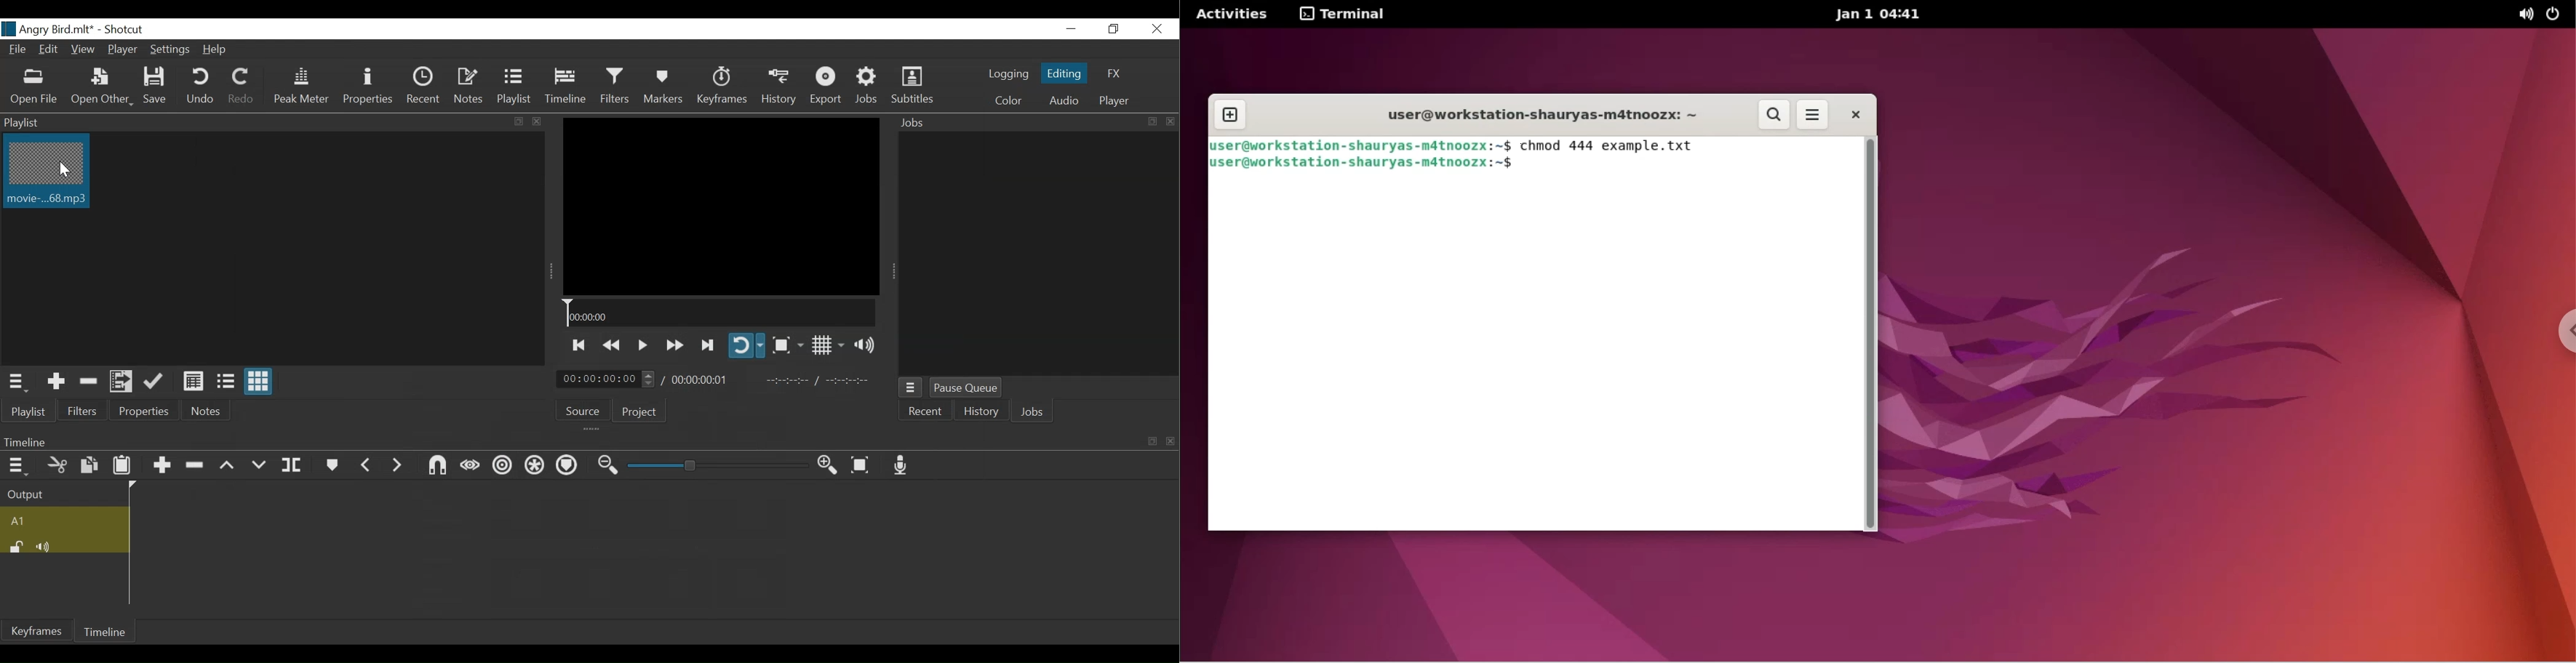  What do you see at coordinates (535, 466) in the screenshot?
I see `Ripple all tracks` at bounding box center [535, 466].